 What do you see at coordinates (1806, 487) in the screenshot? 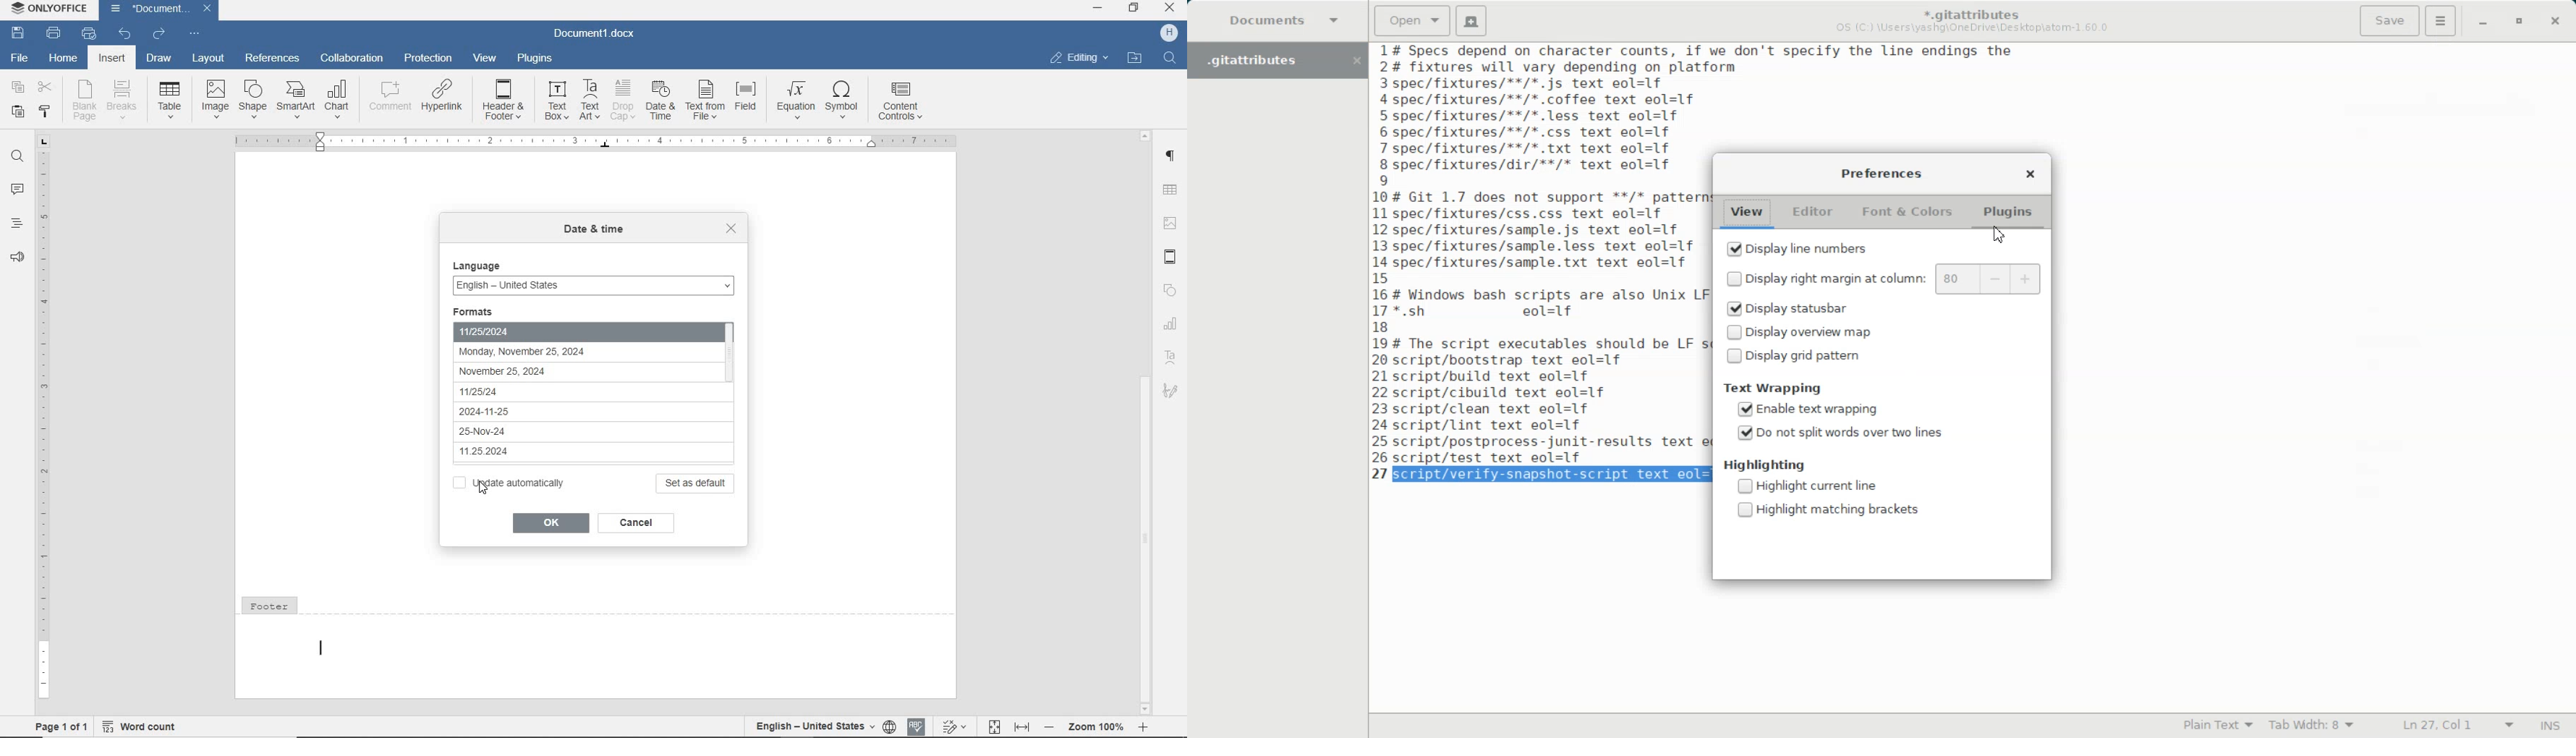
I see `Highlight current line` at bounding box center [1806, 487].